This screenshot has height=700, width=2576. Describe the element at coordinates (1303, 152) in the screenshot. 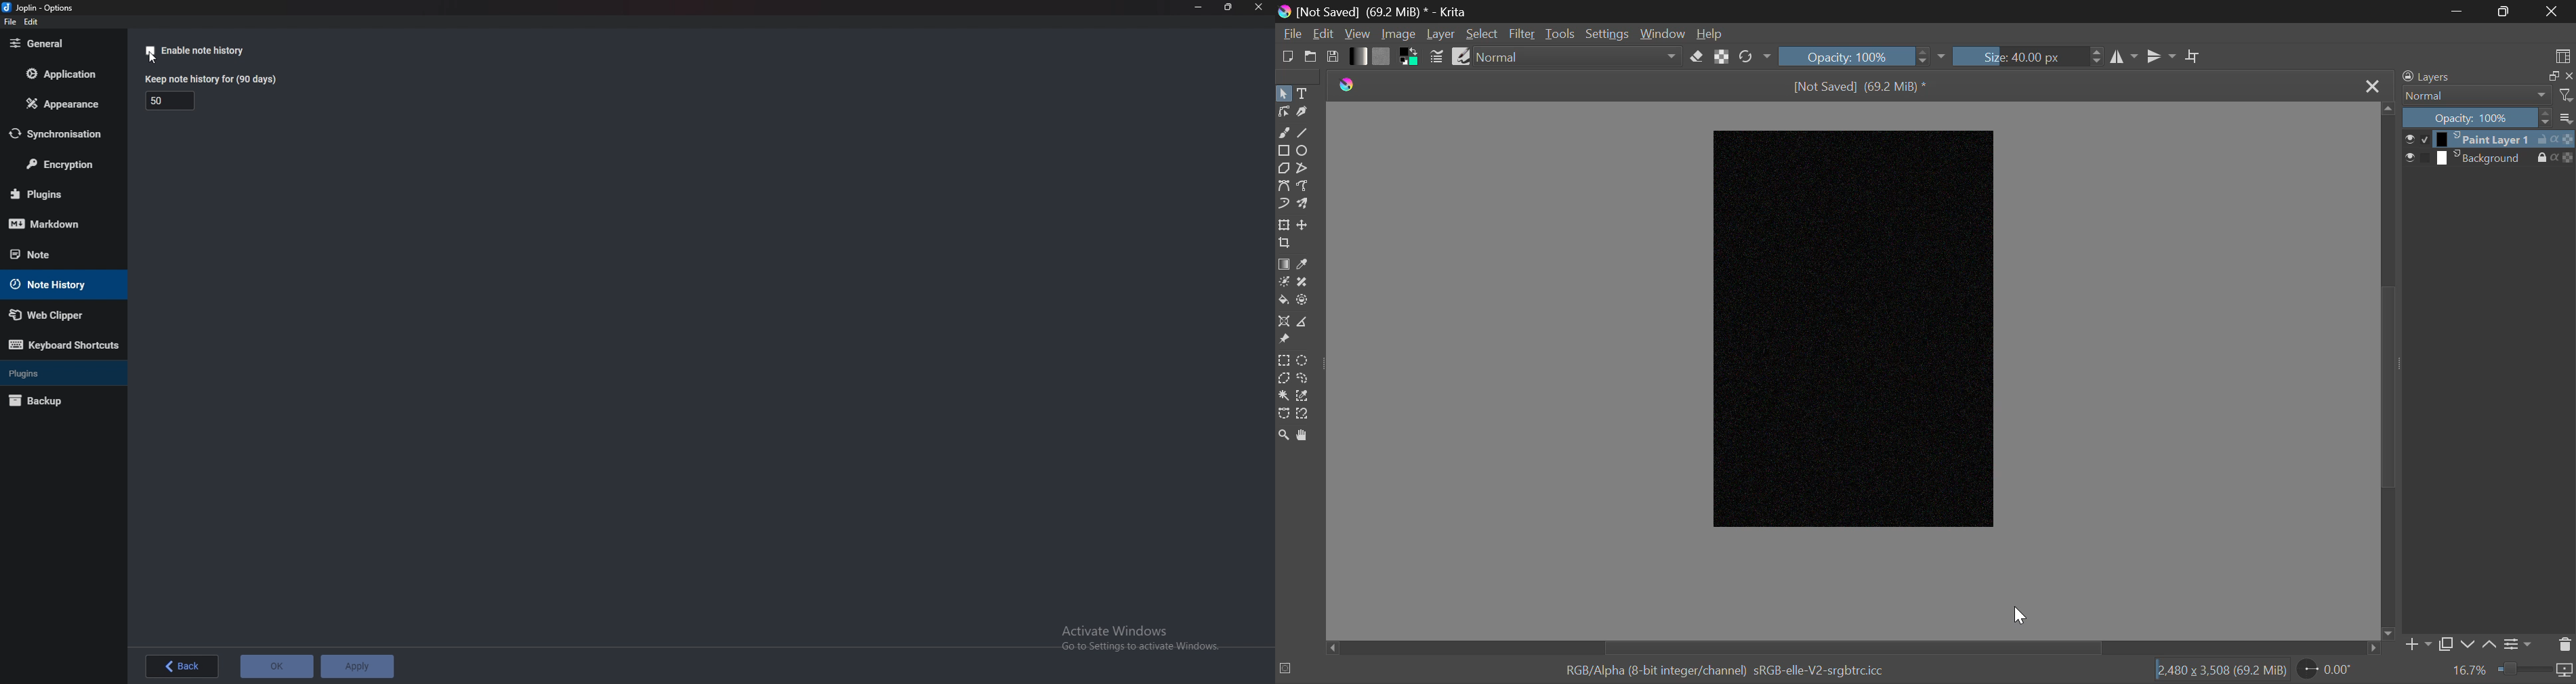

I see `Ellipses` at that location.